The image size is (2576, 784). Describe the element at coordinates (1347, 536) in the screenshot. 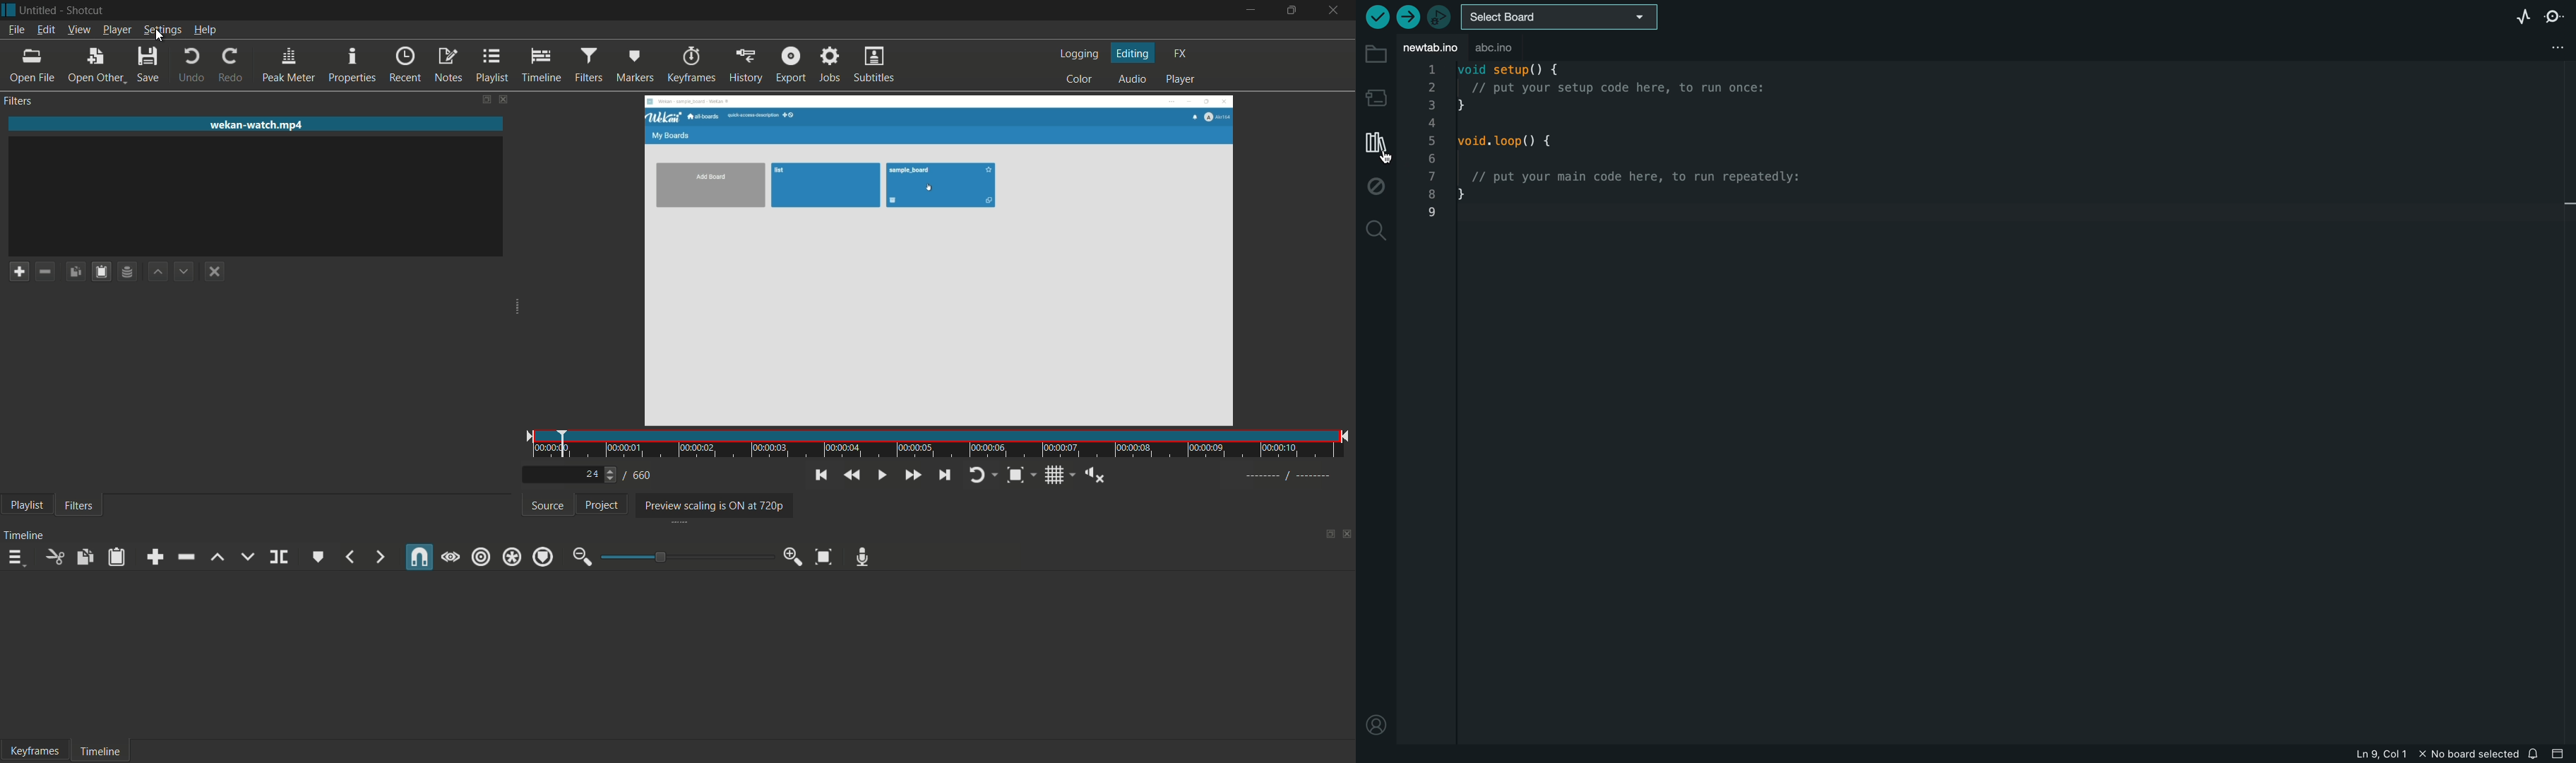

I see `close timeline` at that location.